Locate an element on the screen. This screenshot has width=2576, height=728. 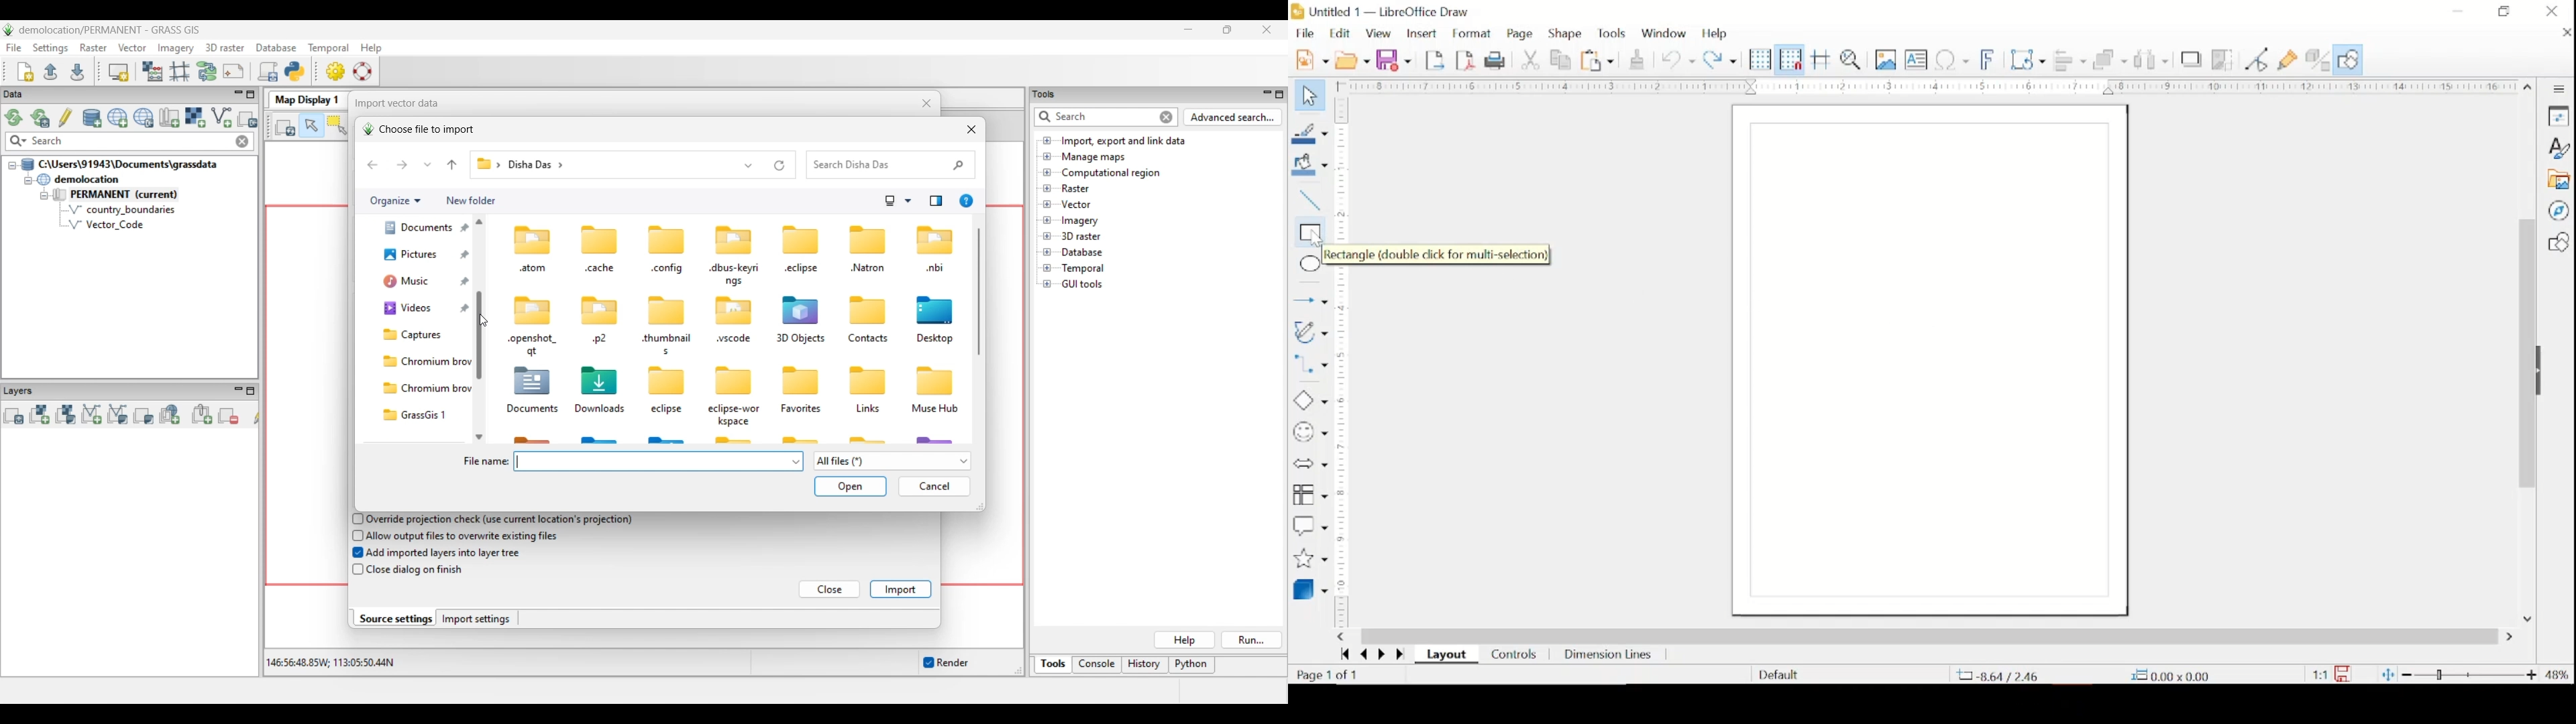
callout shapes is located at coordinates (1310, 526).